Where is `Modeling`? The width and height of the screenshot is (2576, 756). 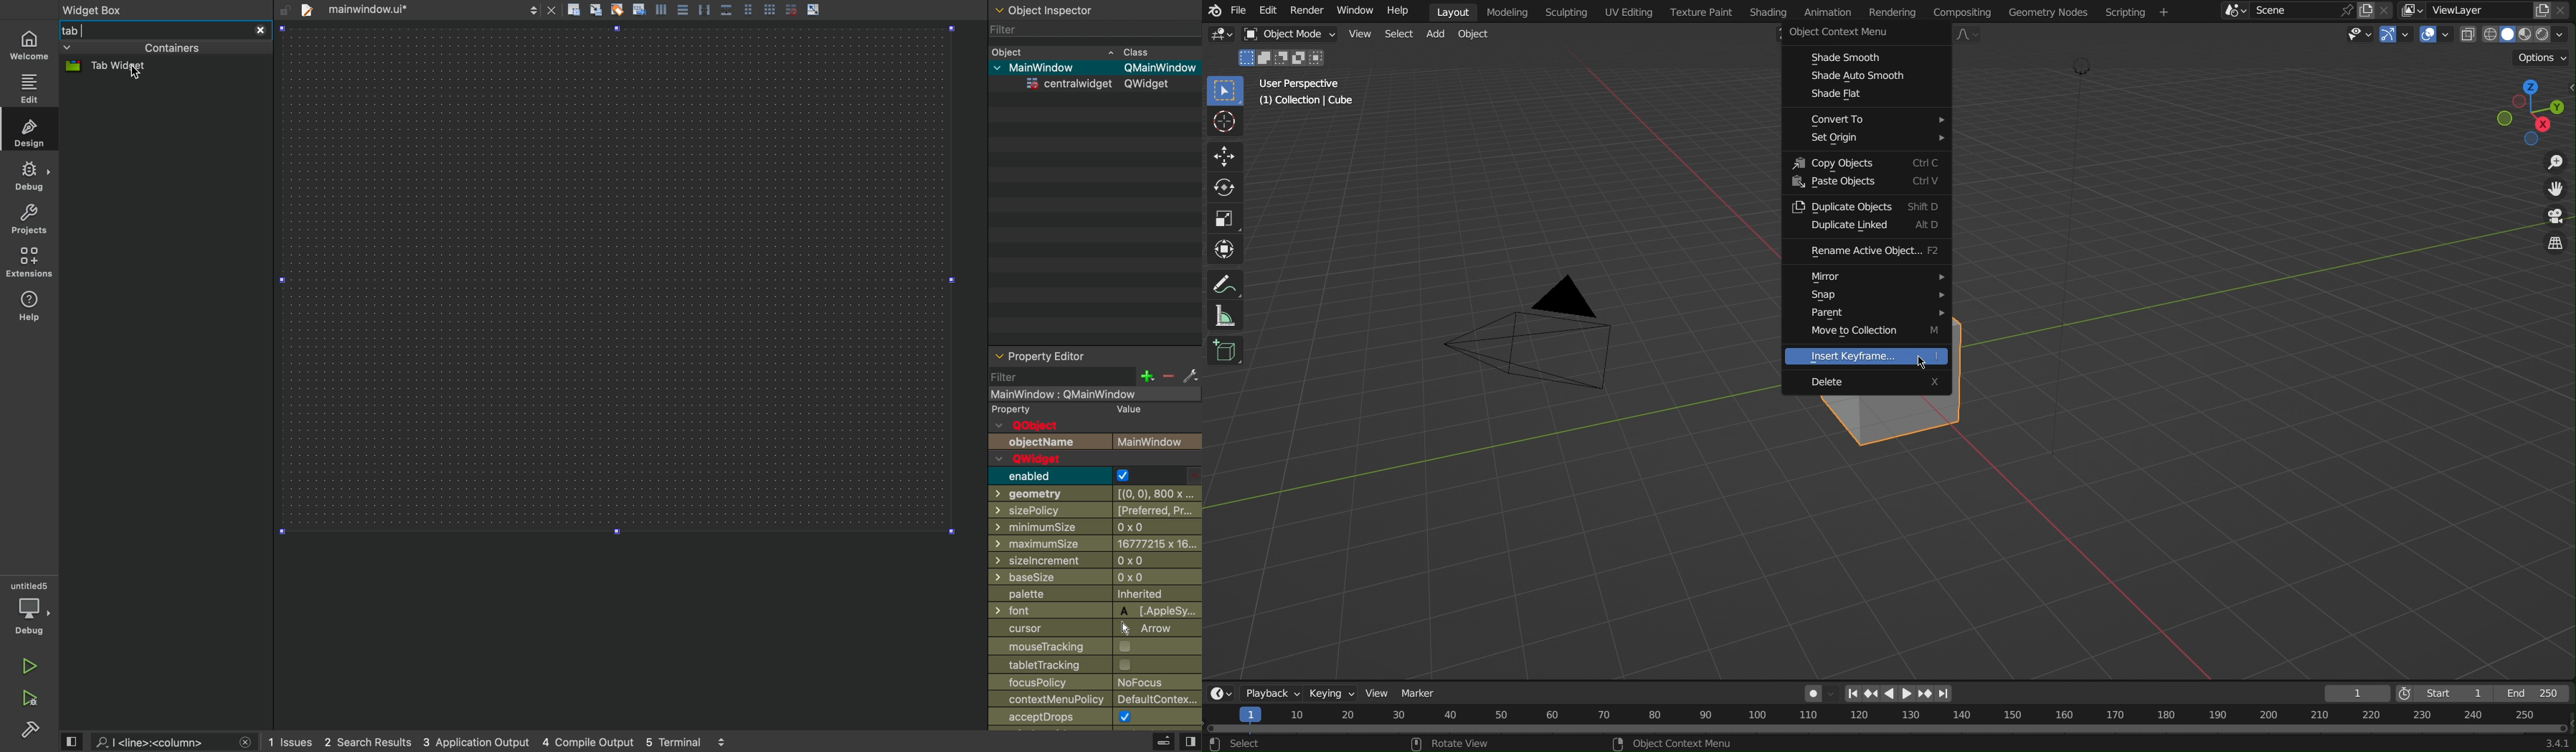 Modeling is located at coordinates (1504, 11).